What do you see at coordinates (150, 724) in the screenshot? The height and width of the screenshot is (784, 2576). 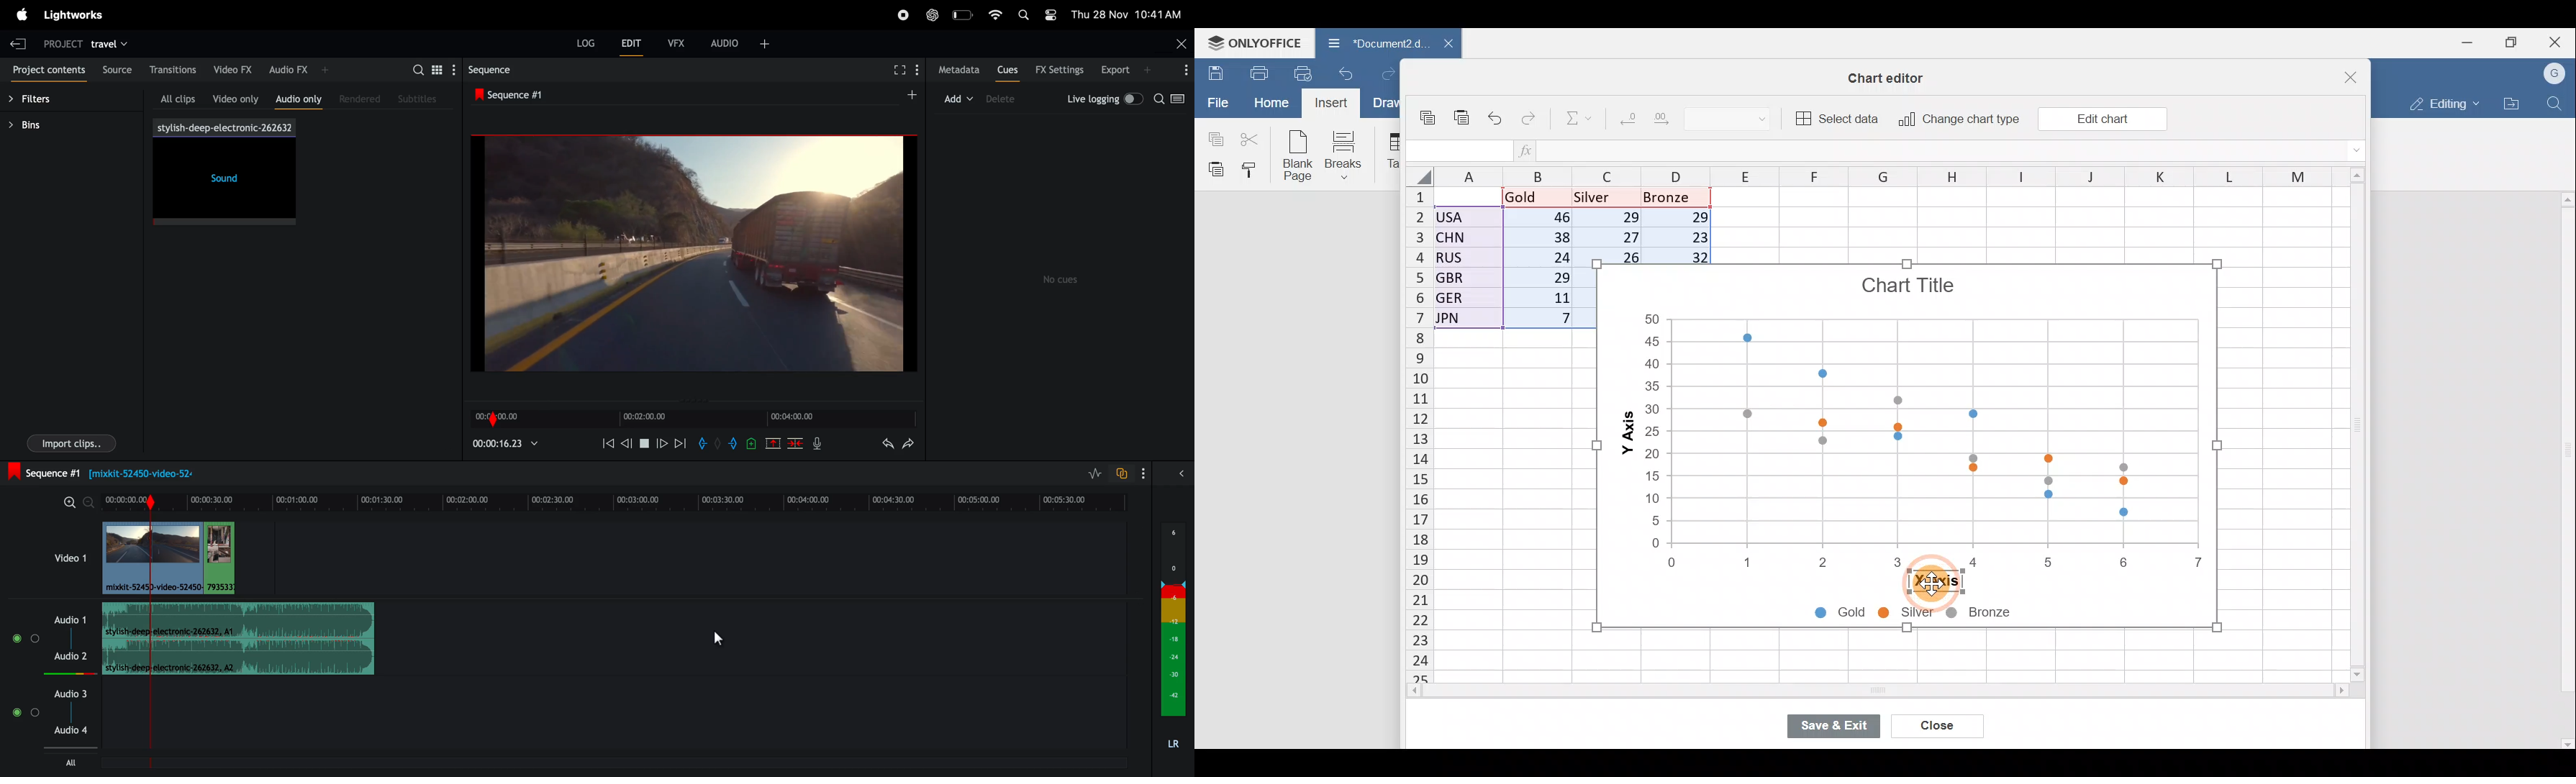 I see `Sequence Marker` at bounding box center [150, 724].